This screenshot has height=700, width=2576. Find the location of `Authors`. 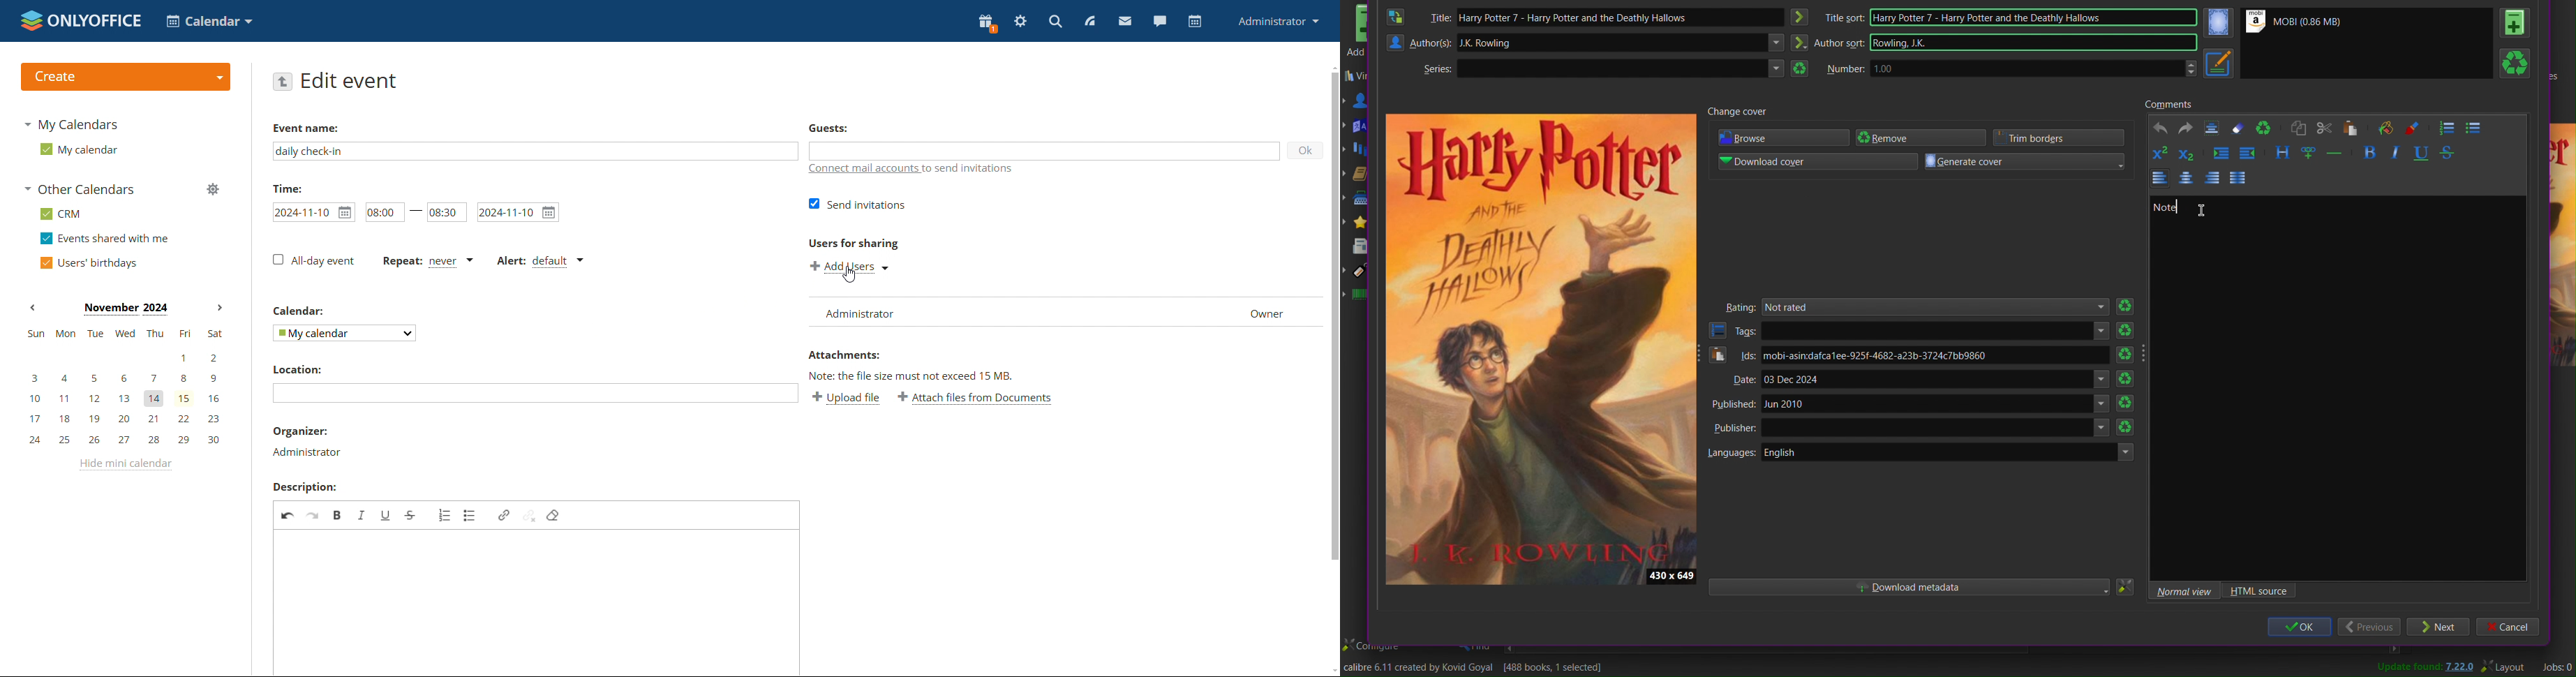

Authors is located at coordinates (1363, 101).